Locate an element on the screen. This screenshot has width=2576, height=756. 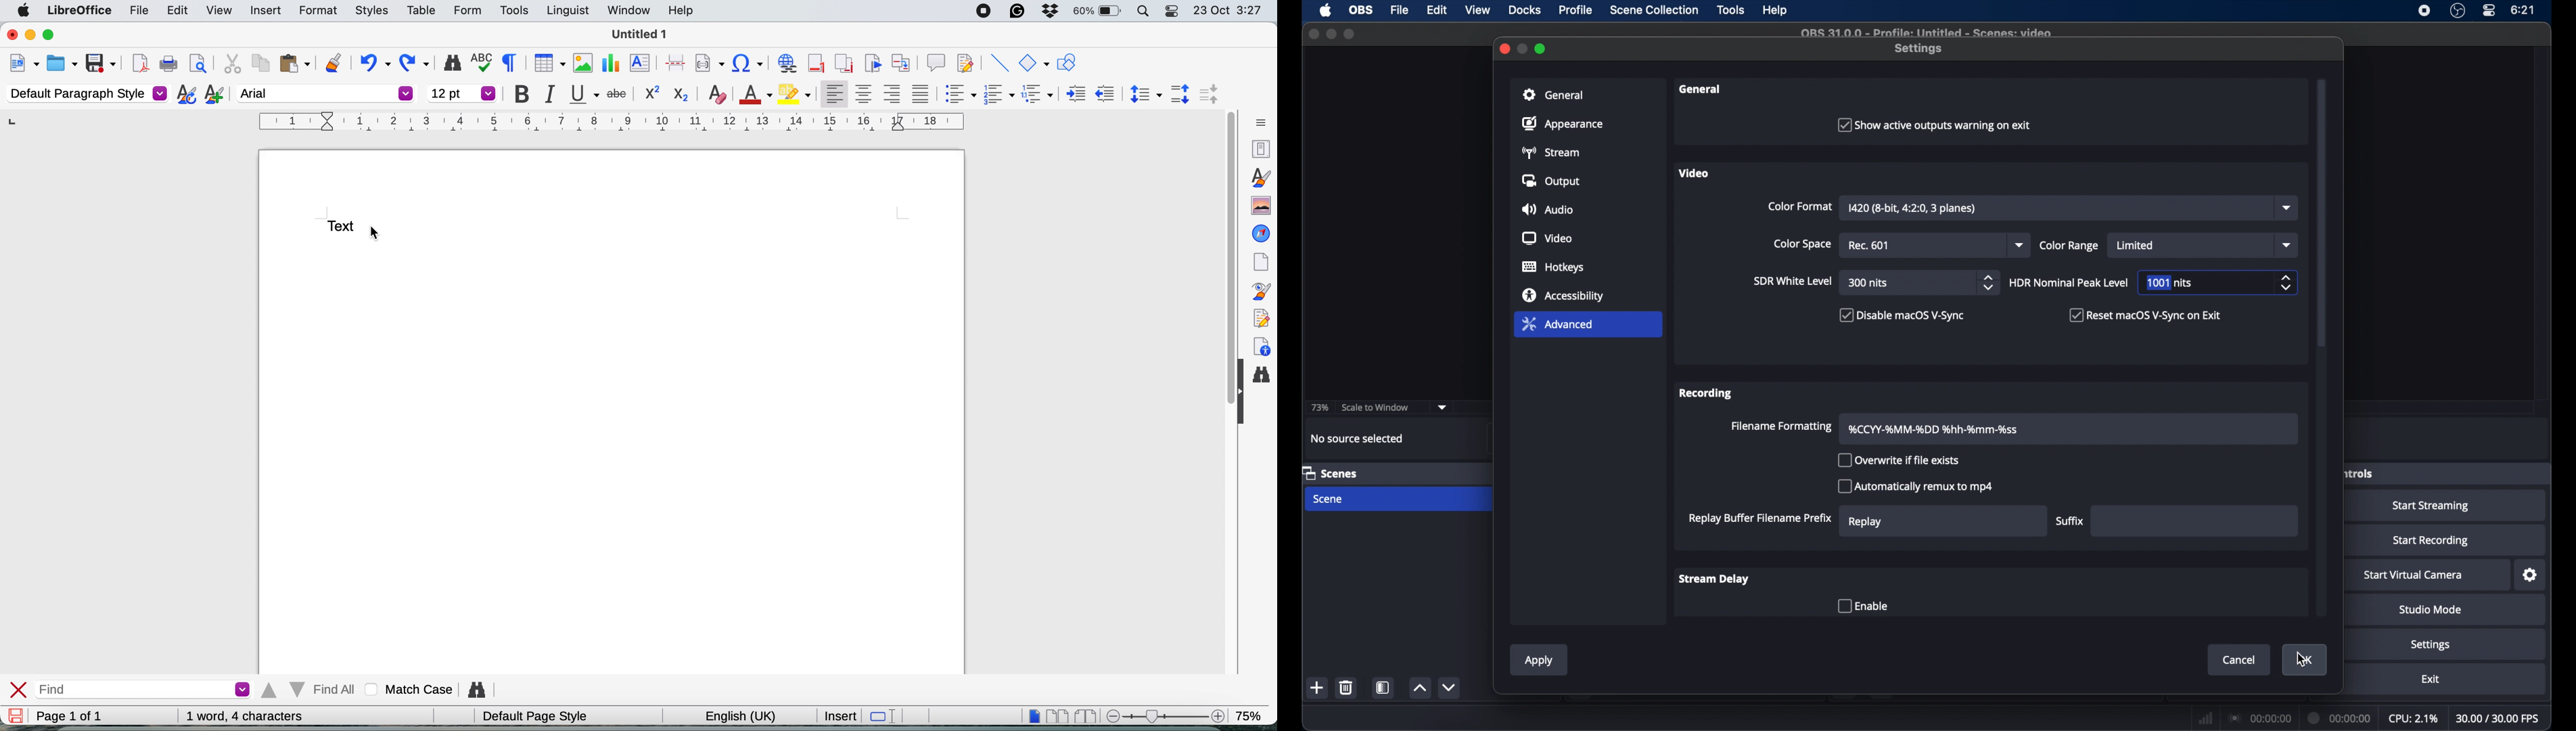
dropdown is located at coordinates (2286, 245).